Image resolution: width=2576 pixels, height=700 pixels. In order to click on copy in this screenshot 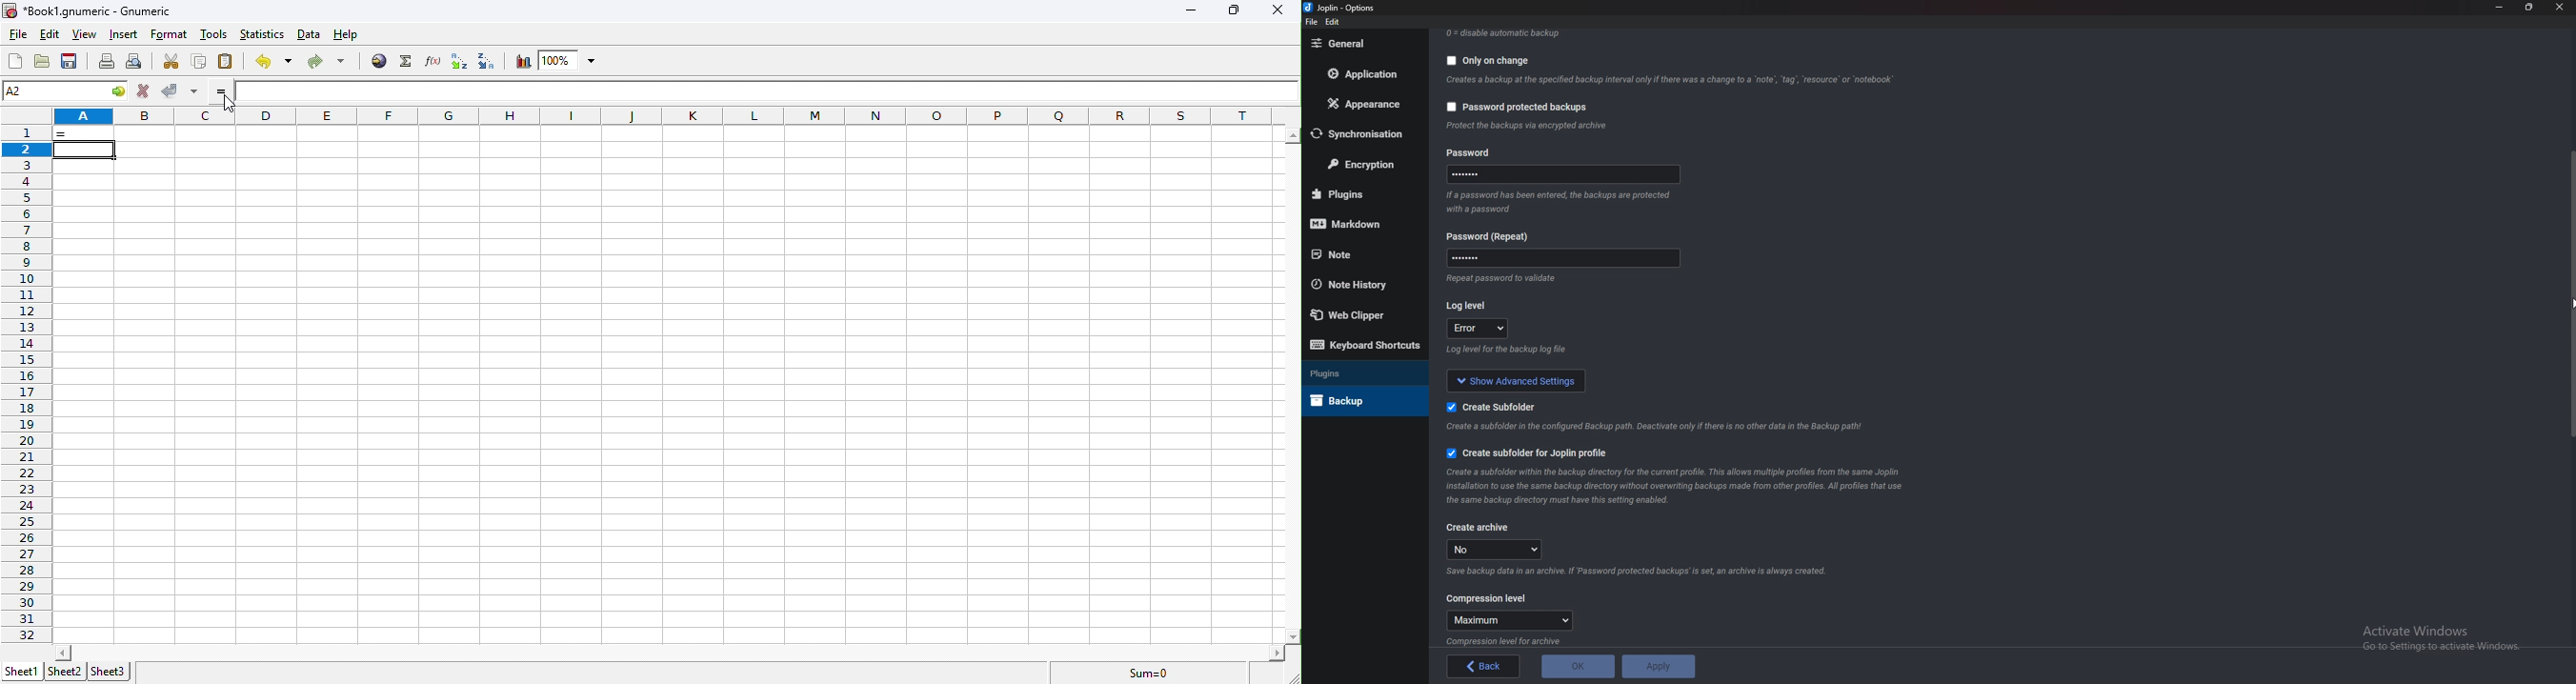, I will do `click(200, 61)`.